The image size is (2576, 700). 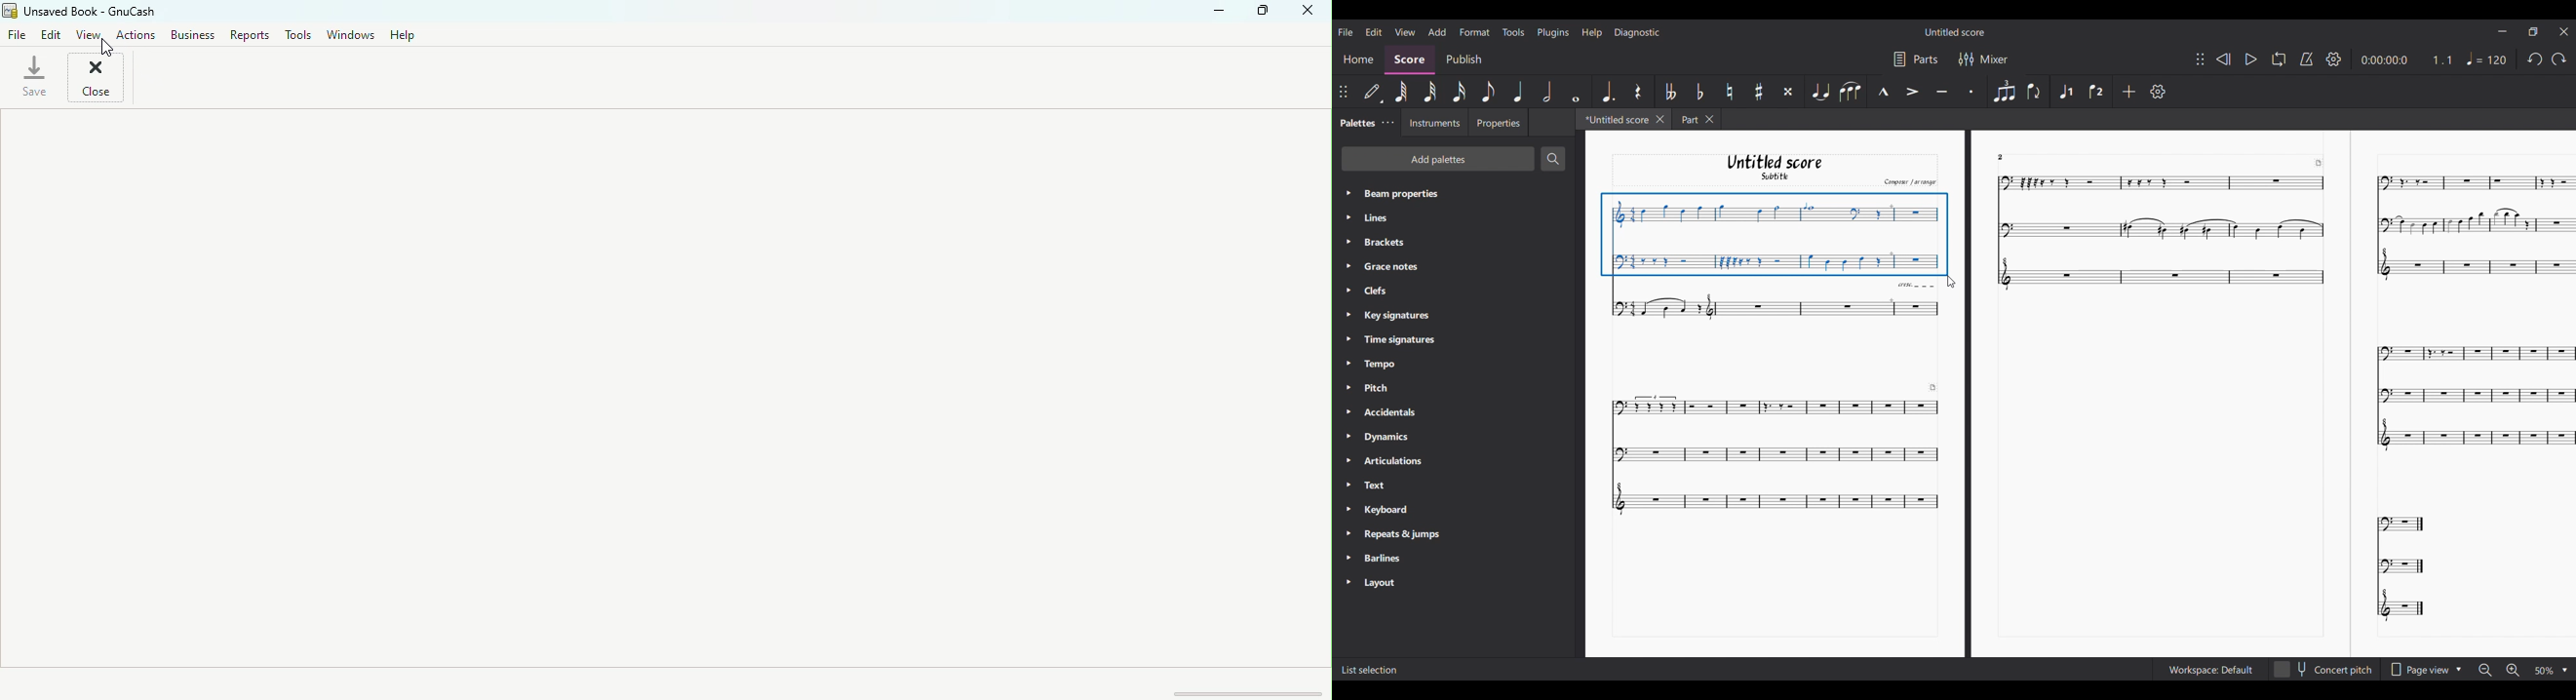 I want to click on Grace notes, so click(x=1393, y=266).